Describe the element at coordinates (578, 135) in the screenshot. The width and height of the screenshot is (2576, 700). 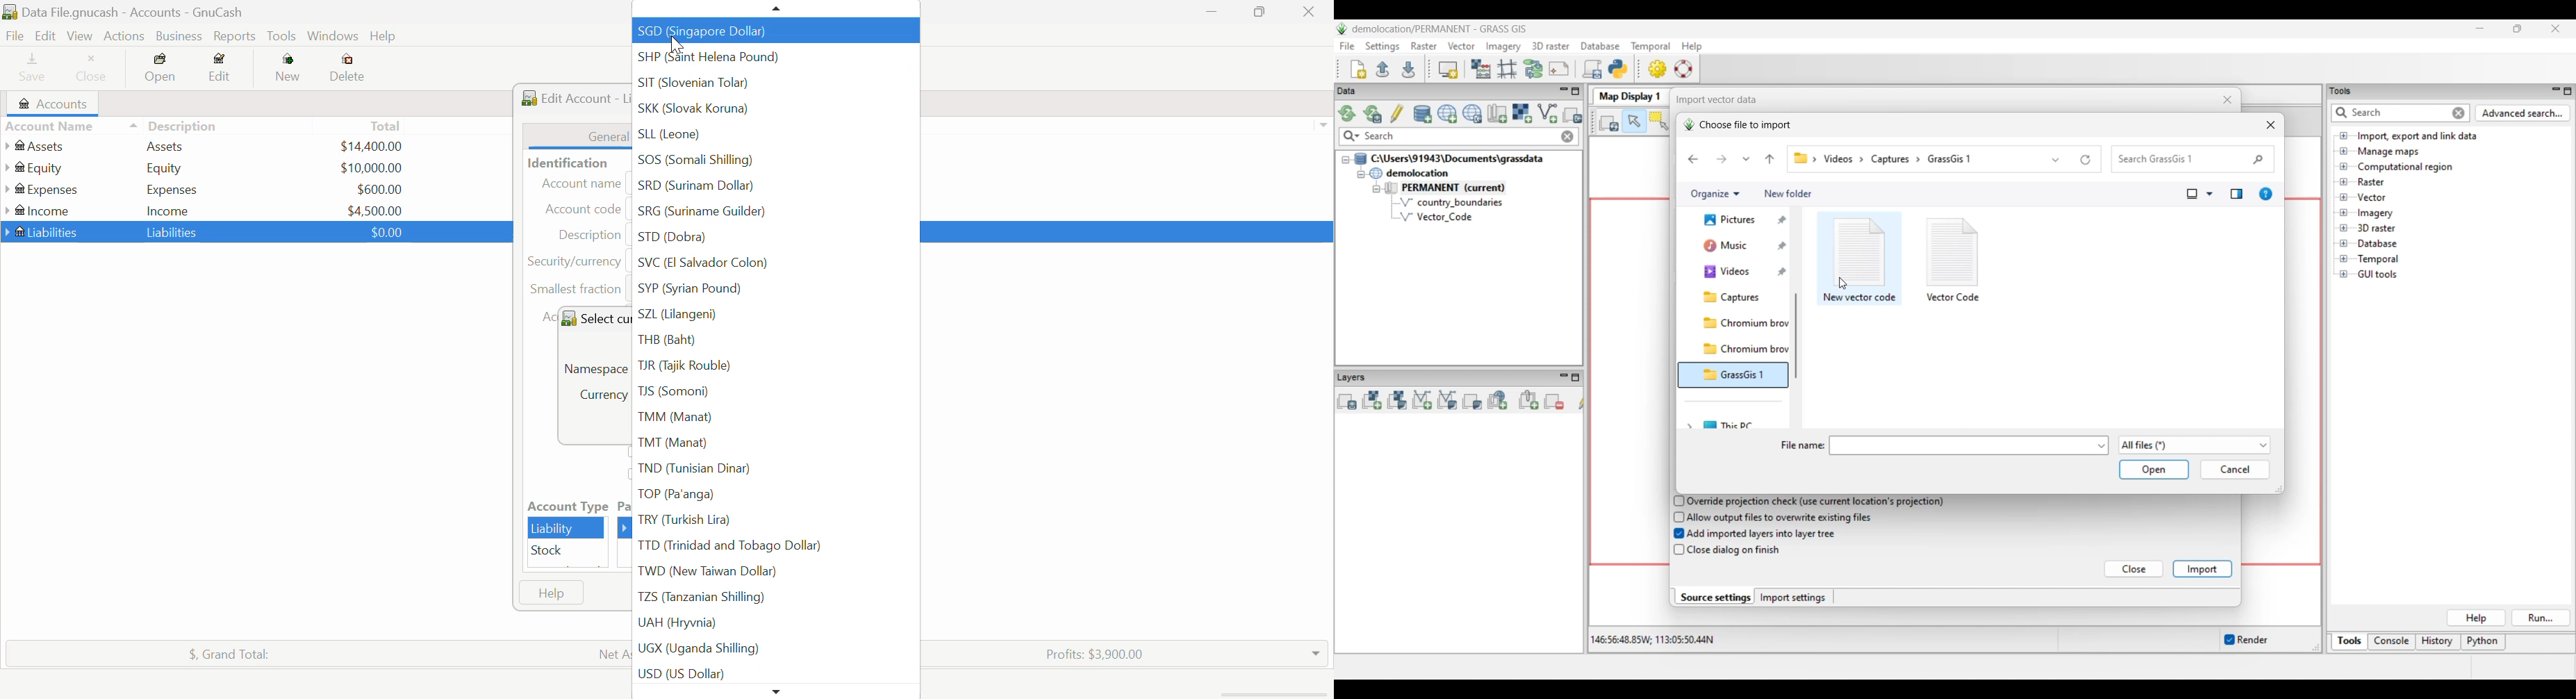
I see `General ` at that location.